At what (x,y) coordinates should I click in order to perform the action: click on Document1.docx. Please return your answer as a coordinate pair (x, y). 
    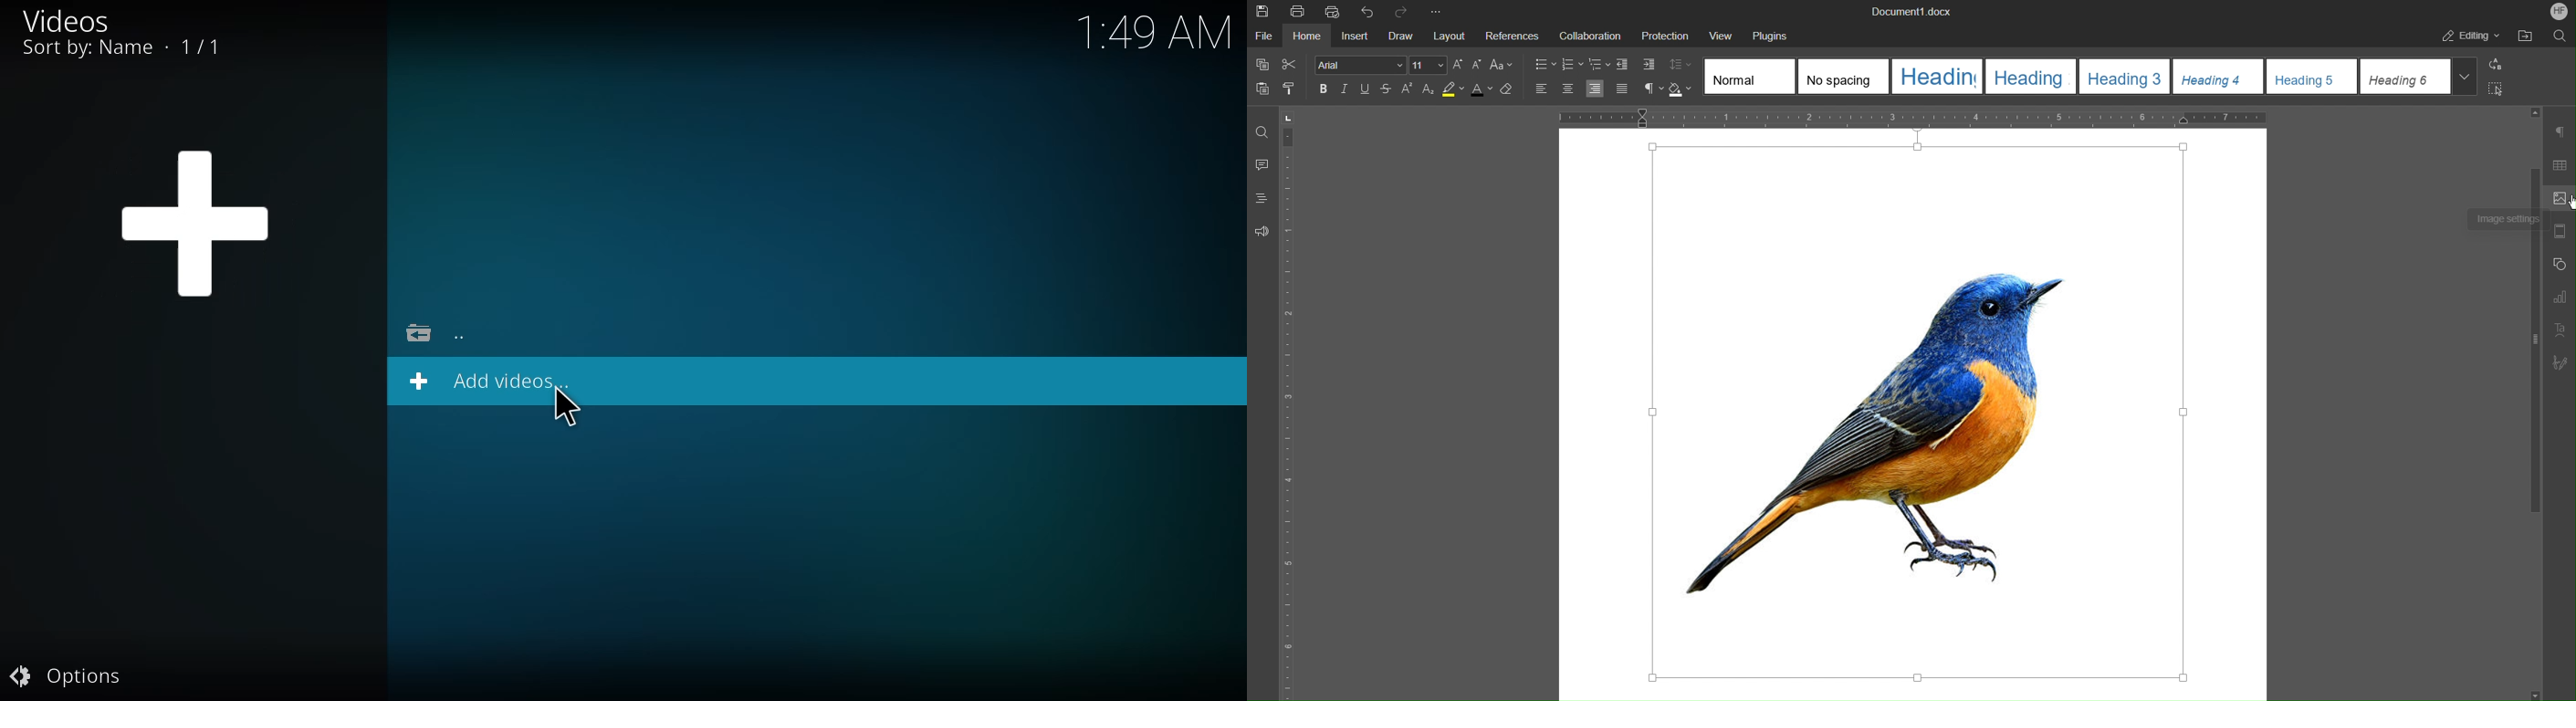
    Looking at the image, I should click on (1912, 10).